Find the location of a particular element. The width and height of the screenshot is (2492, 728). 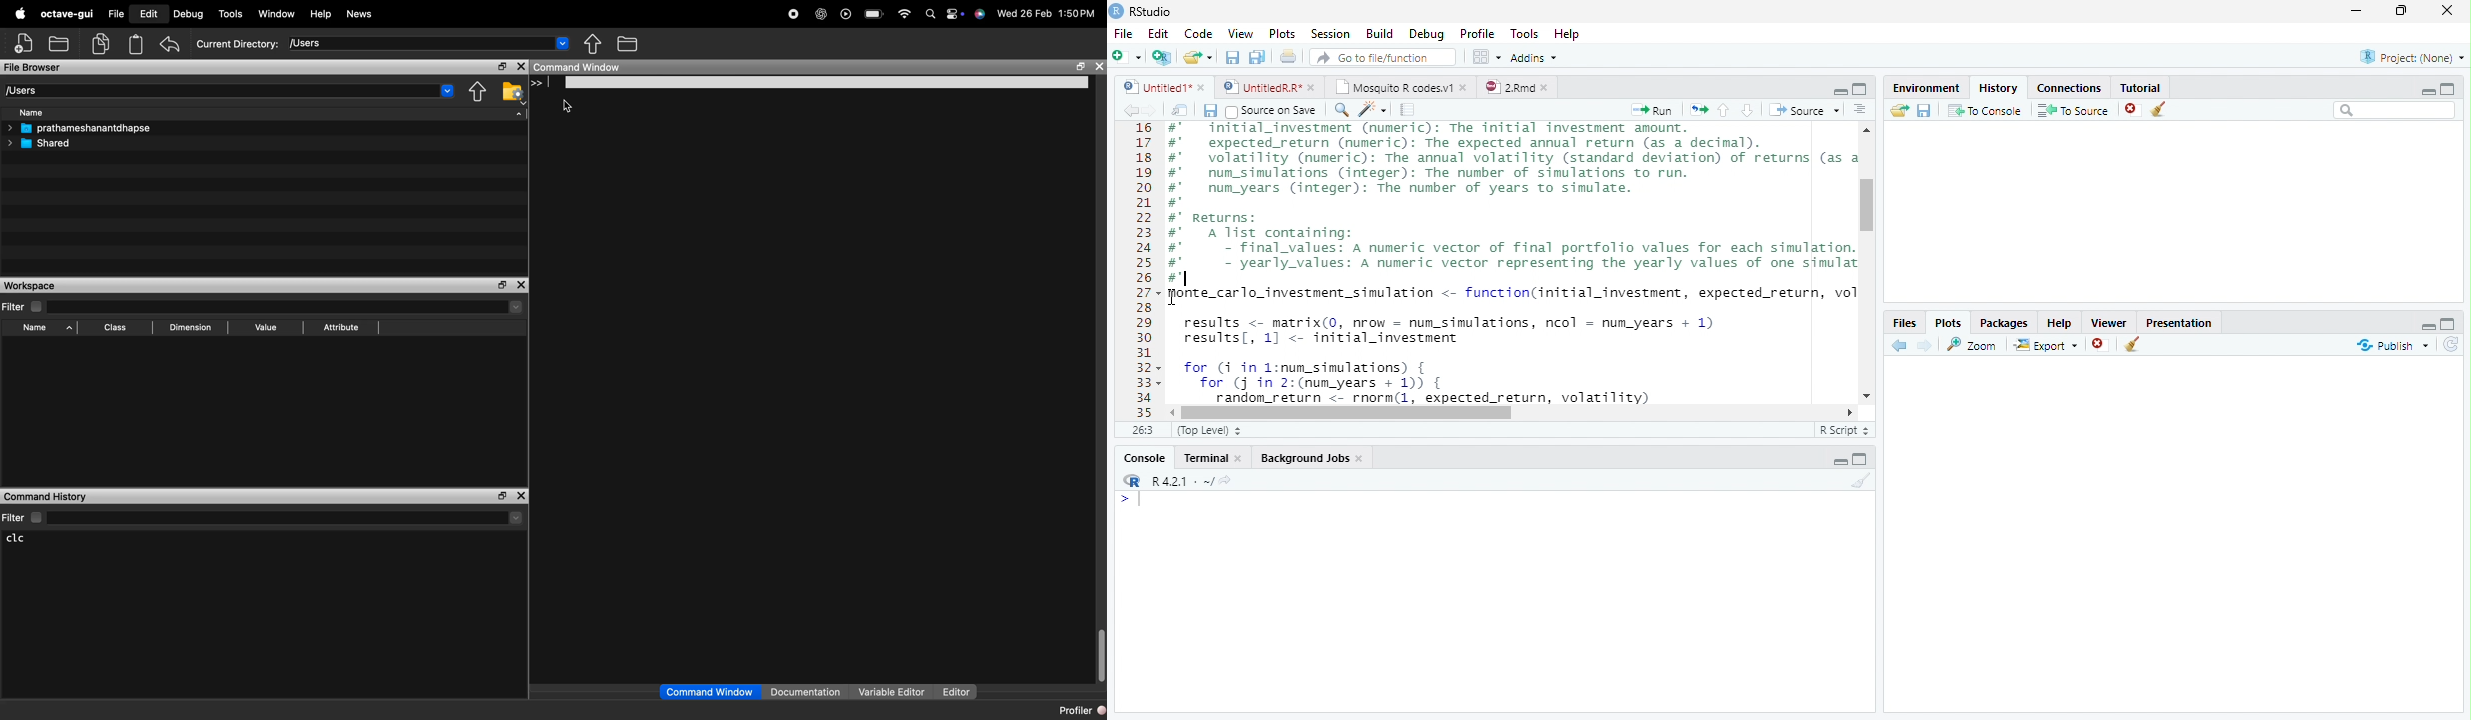

Line Numbers is located at coordinates (1142, 270).